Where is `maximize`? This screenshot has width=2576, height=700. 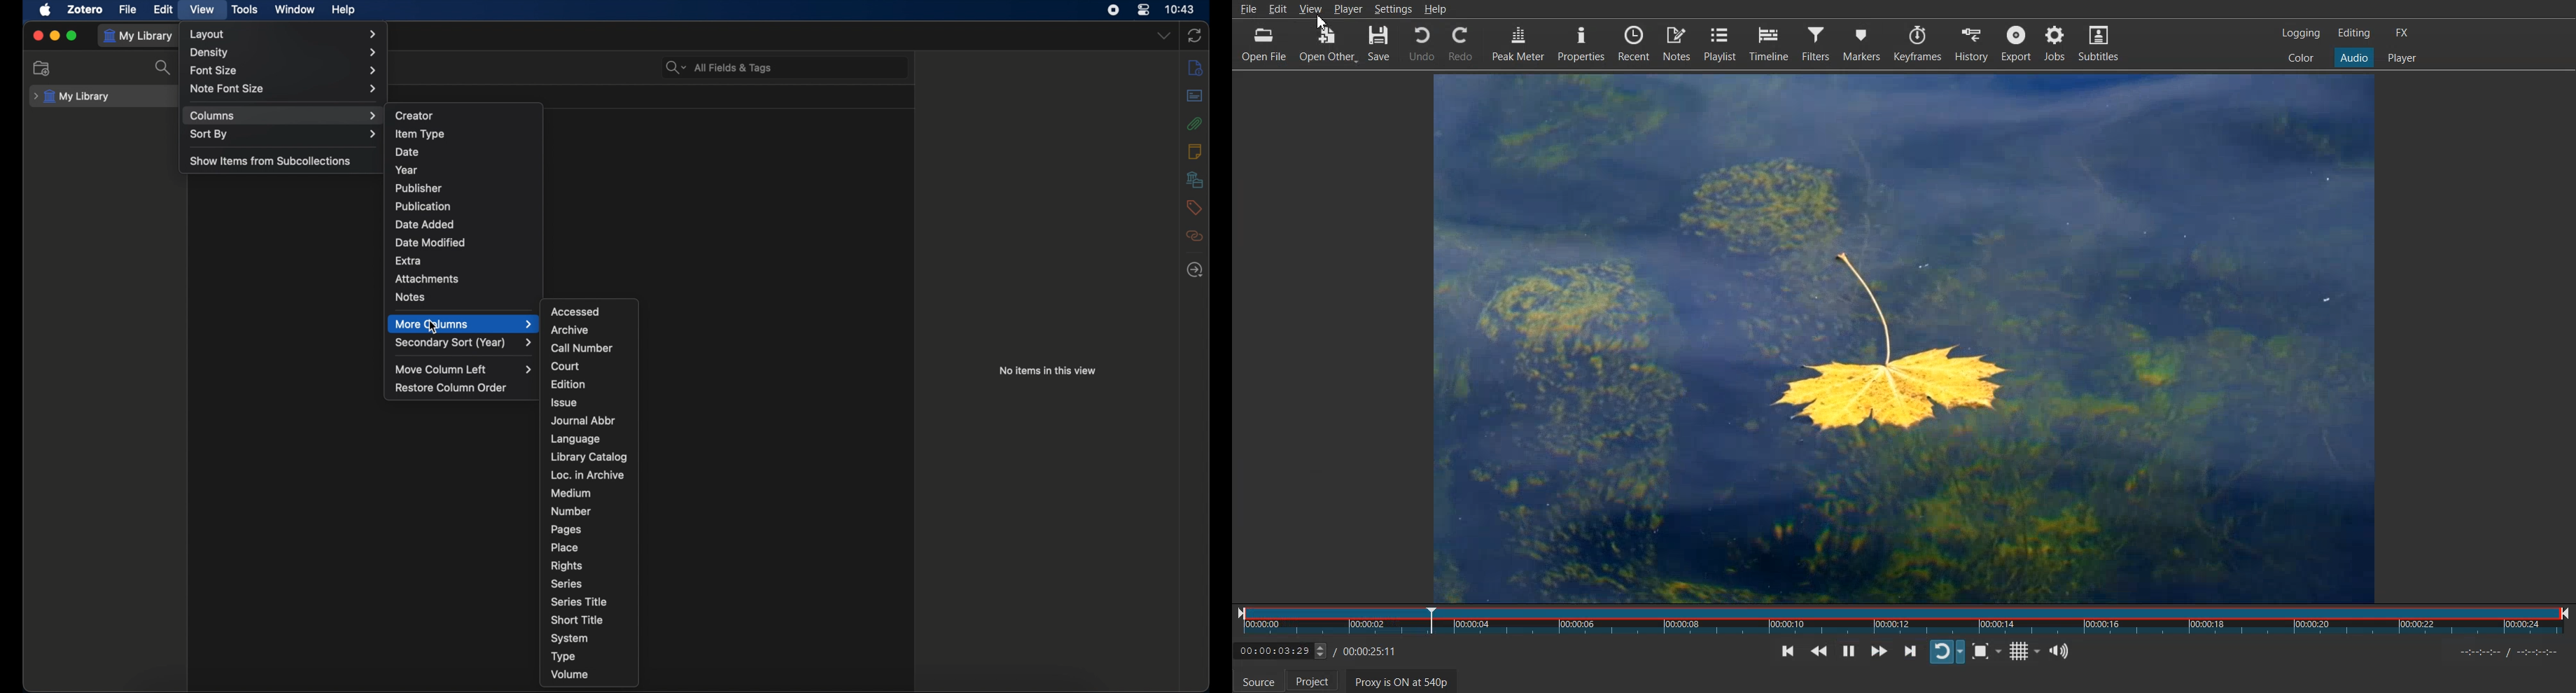
maximize is located at coordinates (73, 36).